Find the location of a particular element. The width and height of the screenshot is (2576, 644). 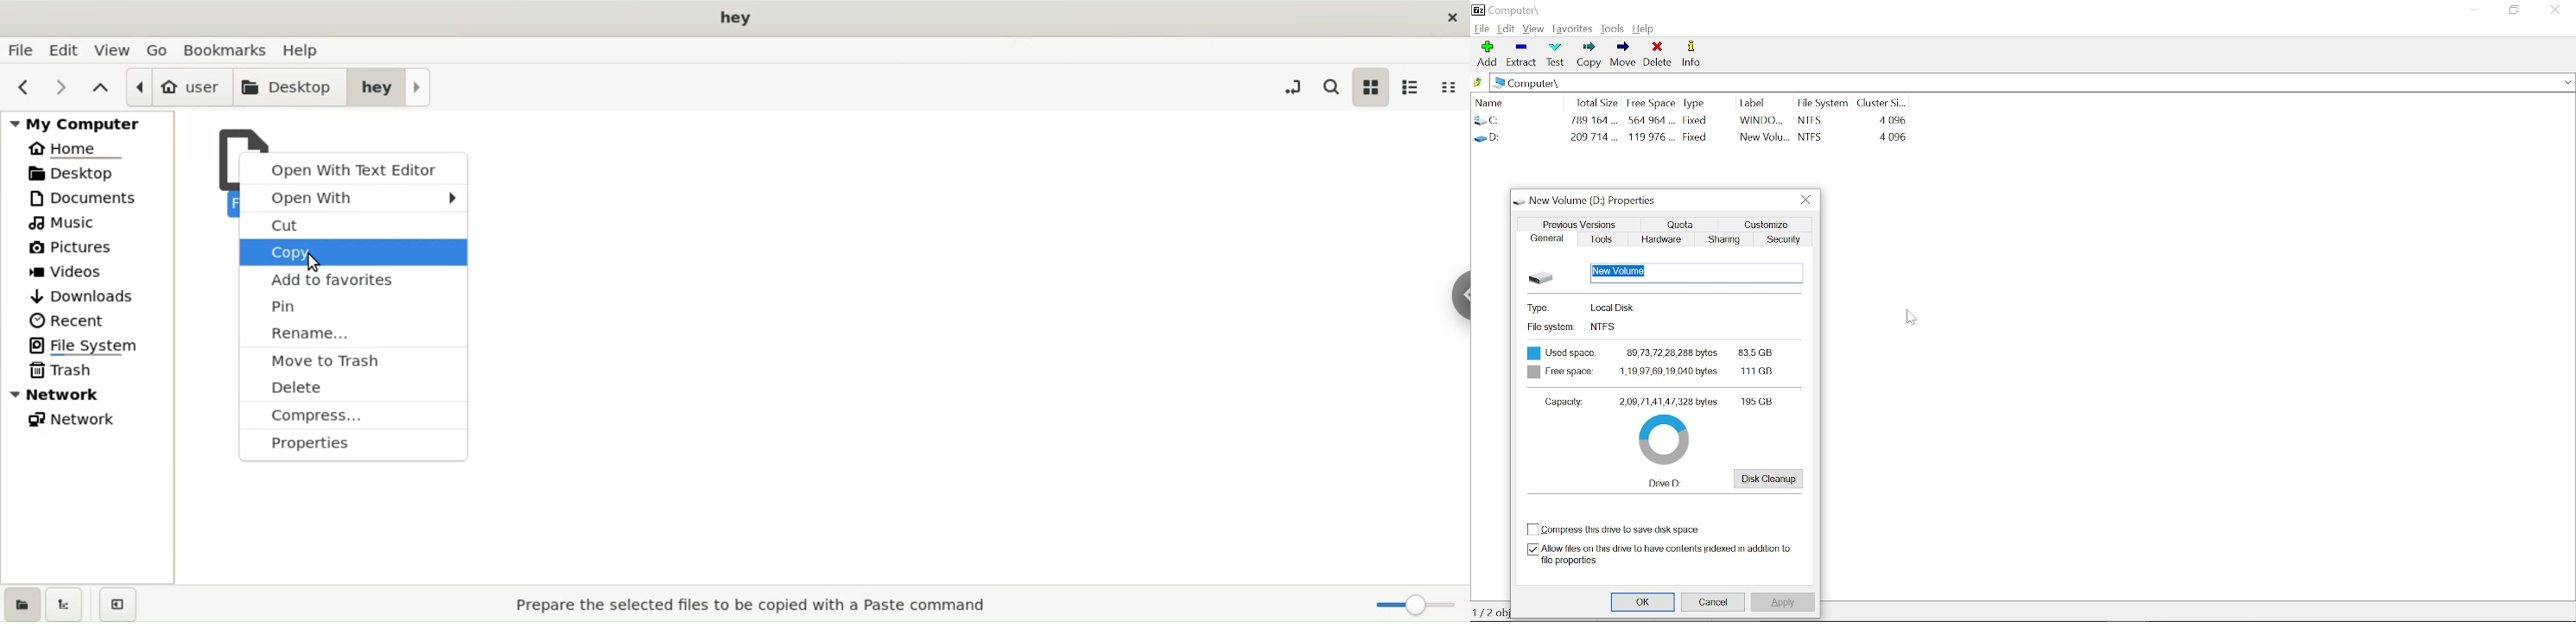

favorites is located at coordinates (1573, 29).